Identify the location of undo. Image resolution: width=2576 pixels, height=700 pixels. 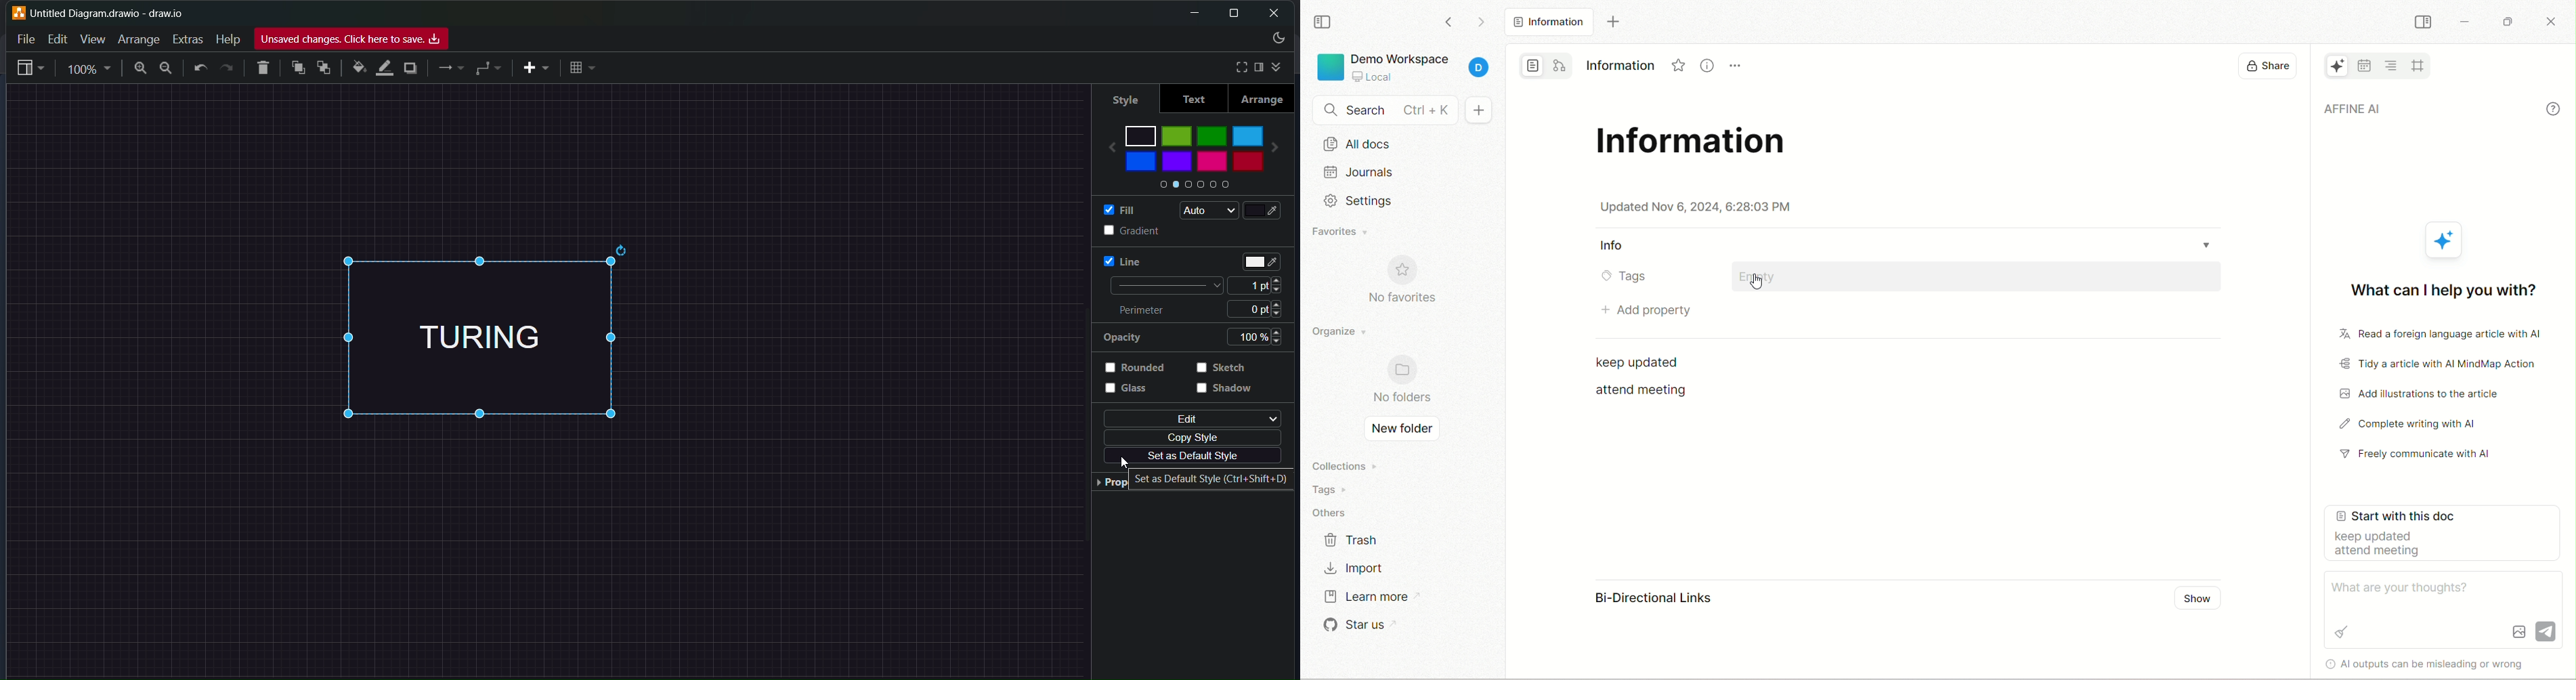
(202, 68).